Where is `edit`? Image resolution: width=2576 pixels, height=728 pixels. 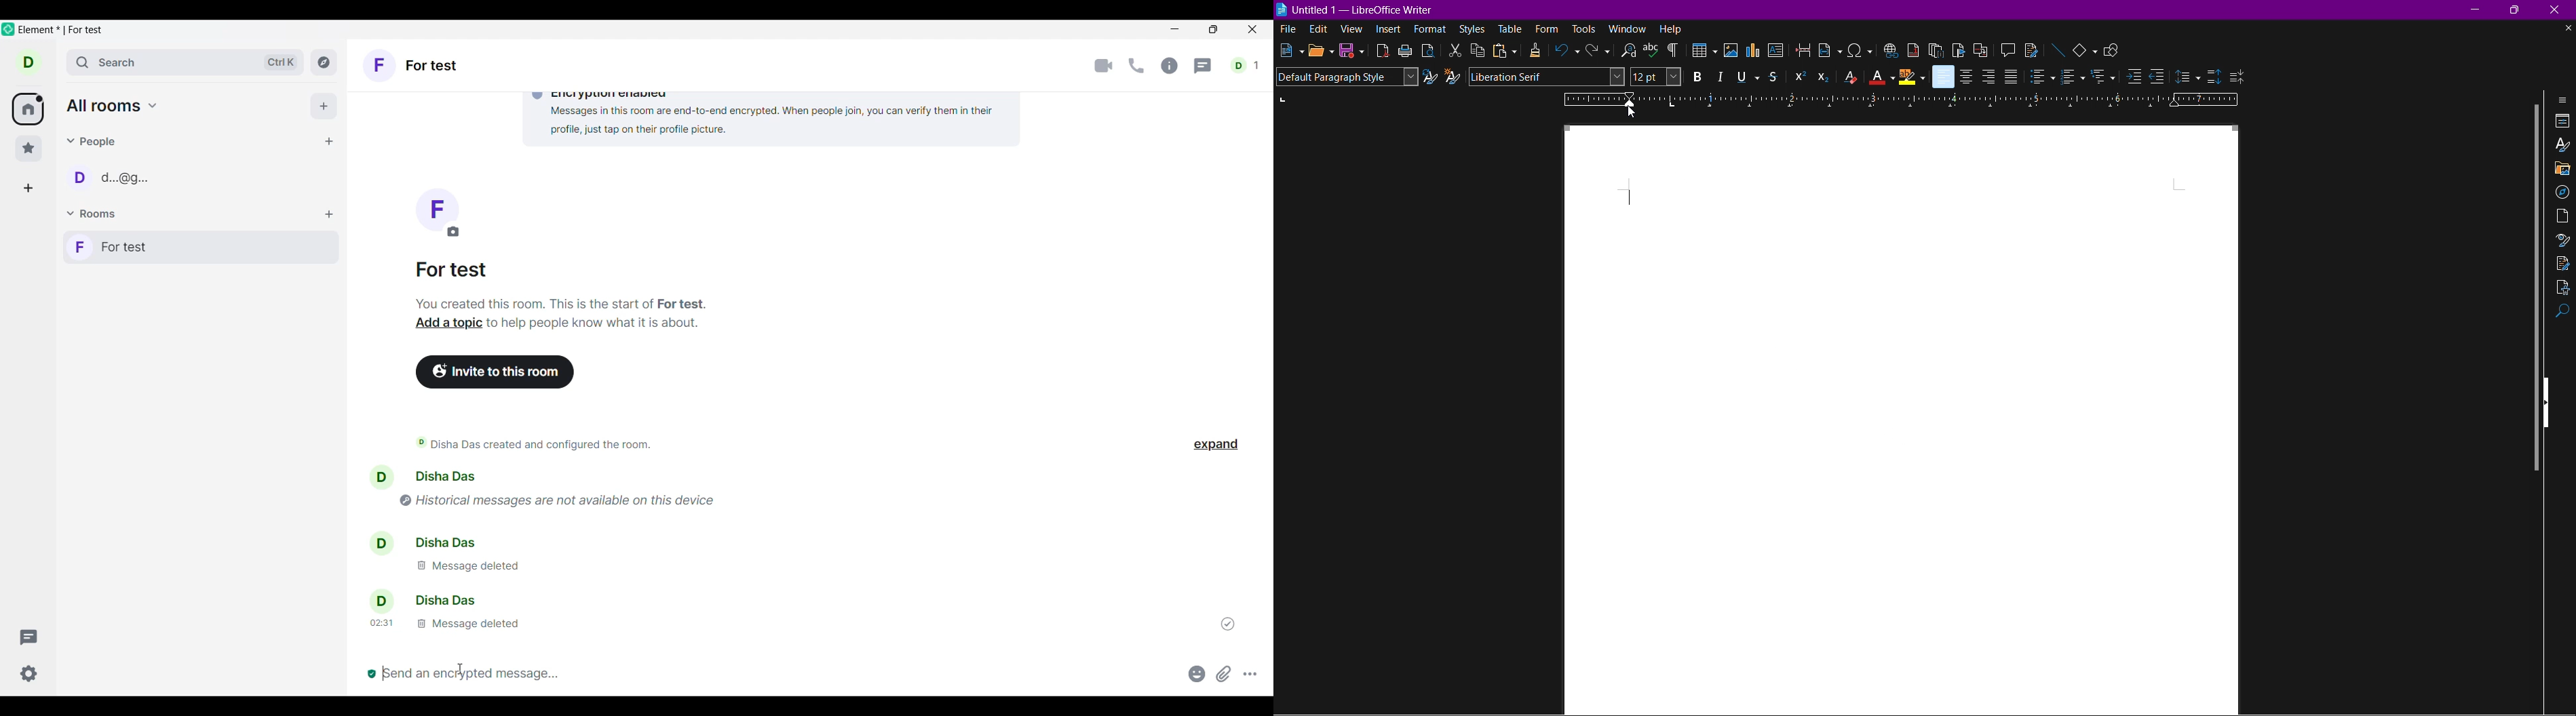 edit is located at coordinates (1318, 29).